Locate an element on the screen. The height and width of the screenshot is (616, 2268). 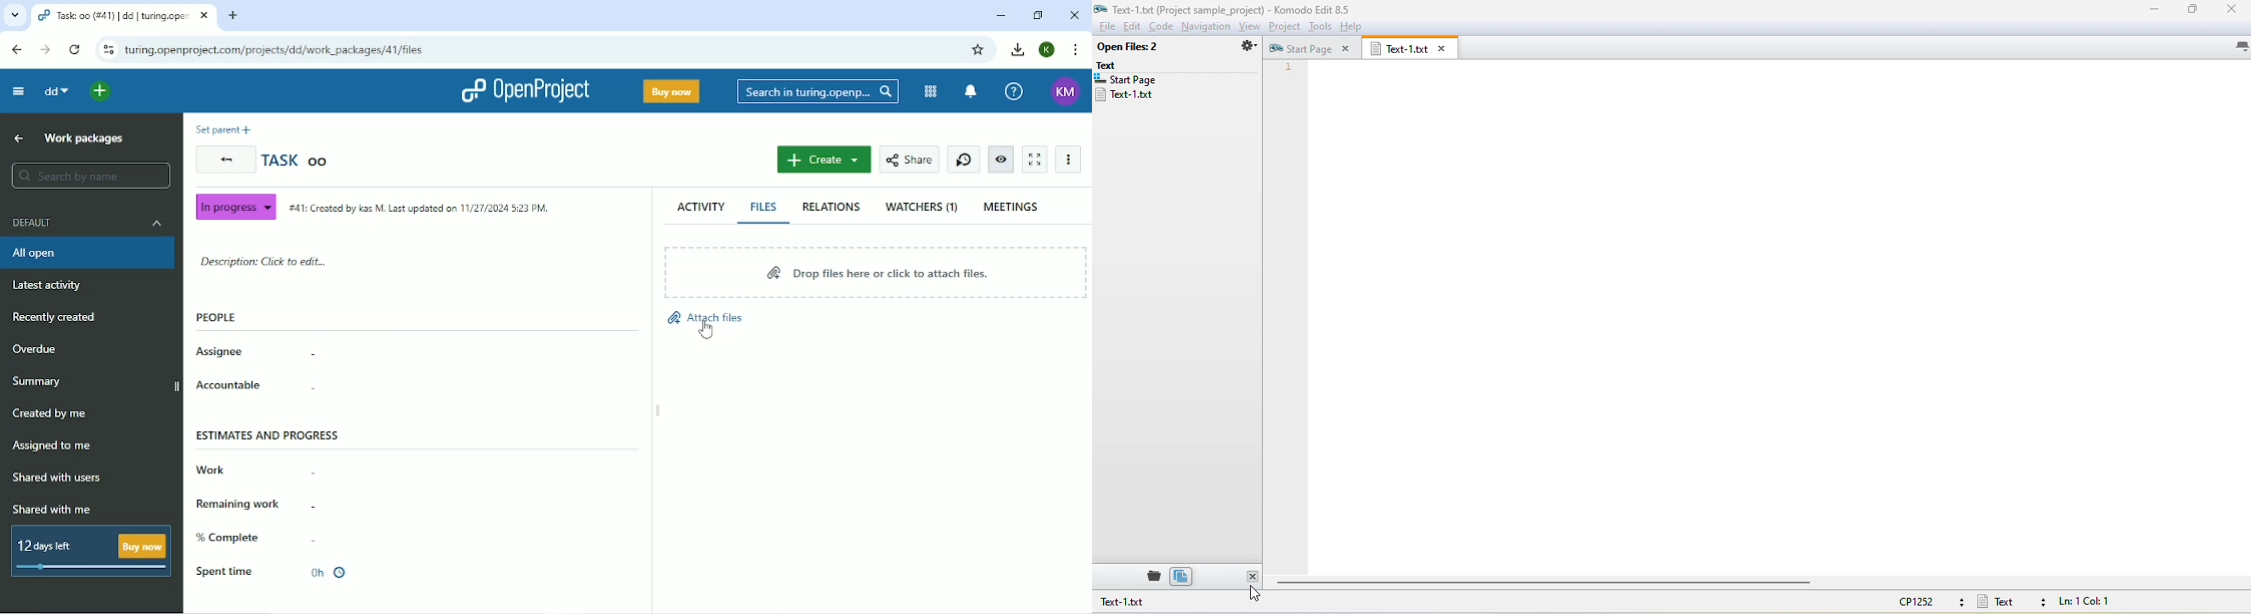
Back is located at coordinates (226, 159).